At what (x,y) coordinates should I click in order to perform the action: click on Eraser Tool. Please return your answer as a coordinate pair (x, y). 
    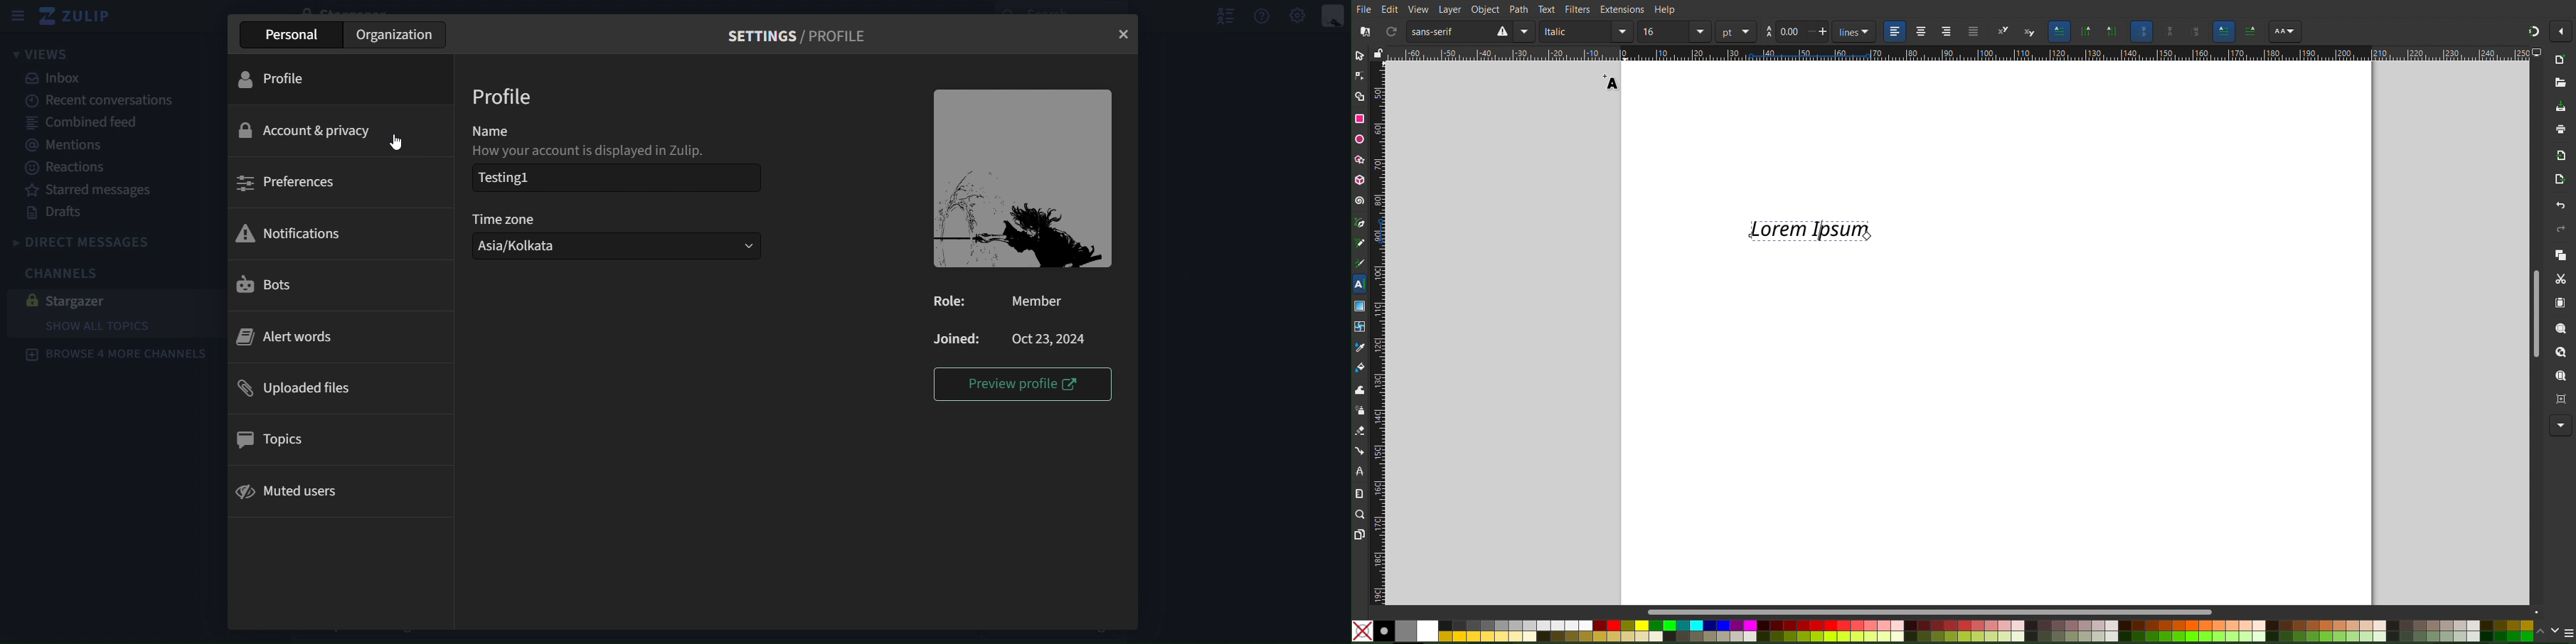
    Looking at the image, I should click on (1360, 430).